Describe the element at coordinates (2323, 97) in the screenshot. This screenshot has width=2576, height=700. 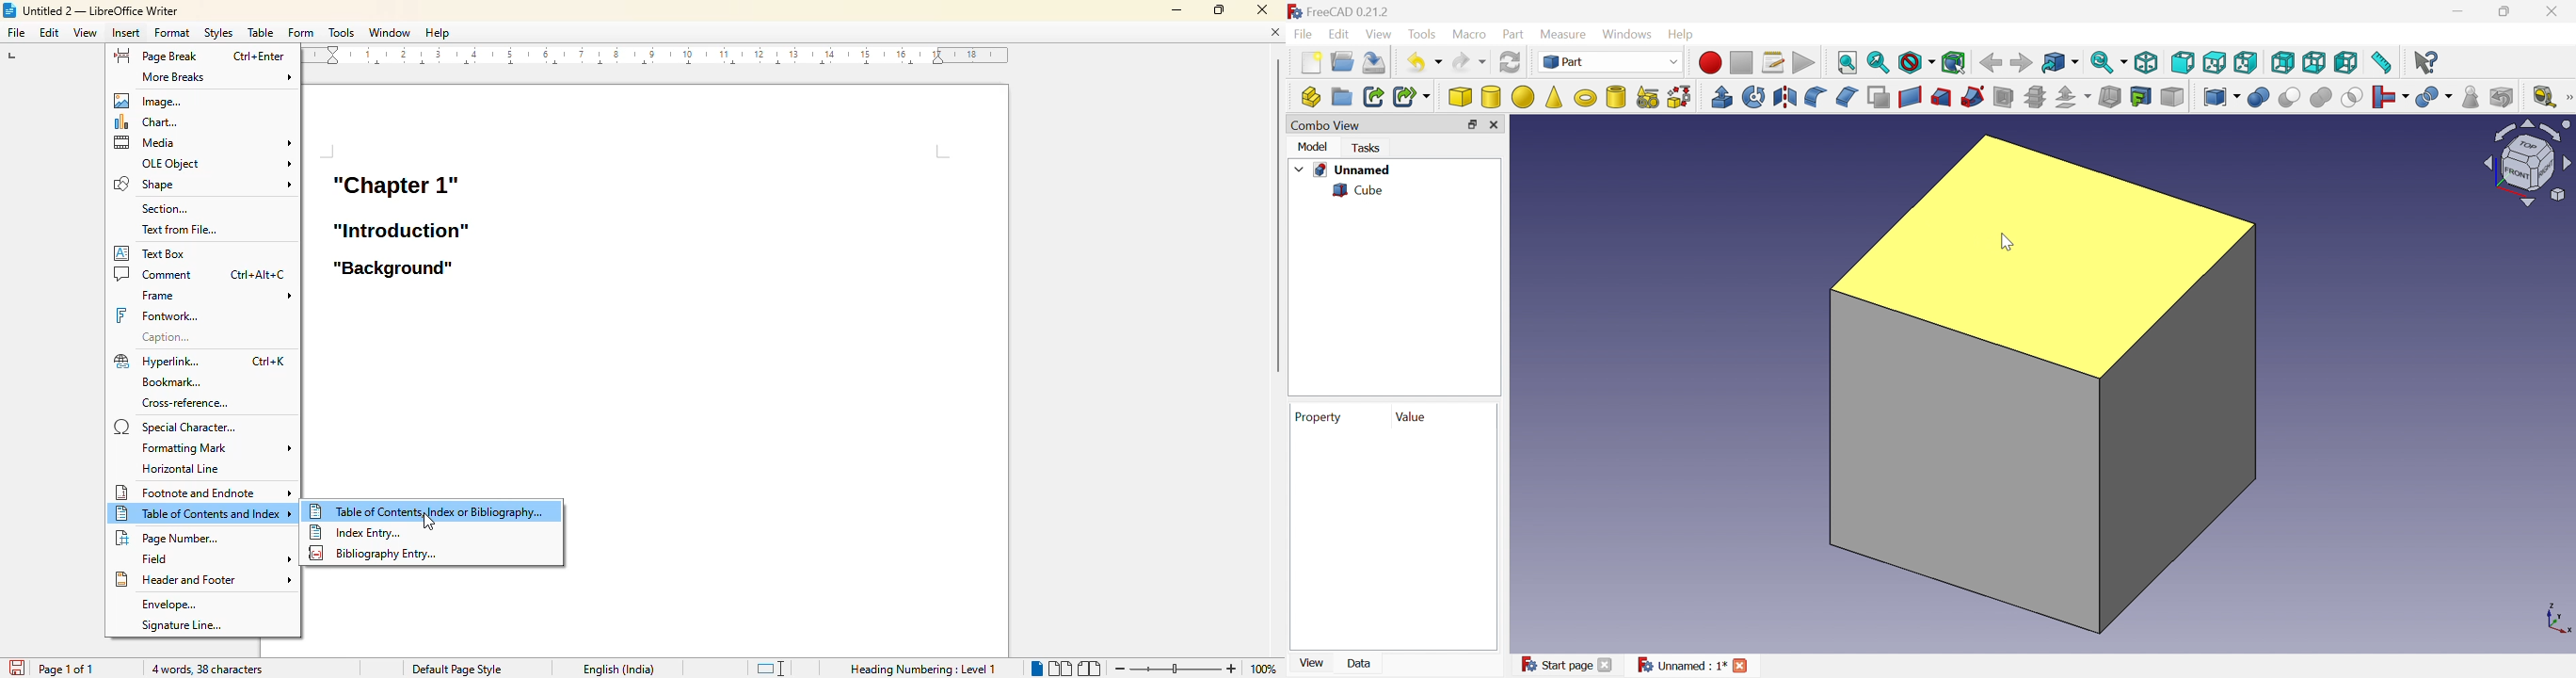
I see `Union` at that location.